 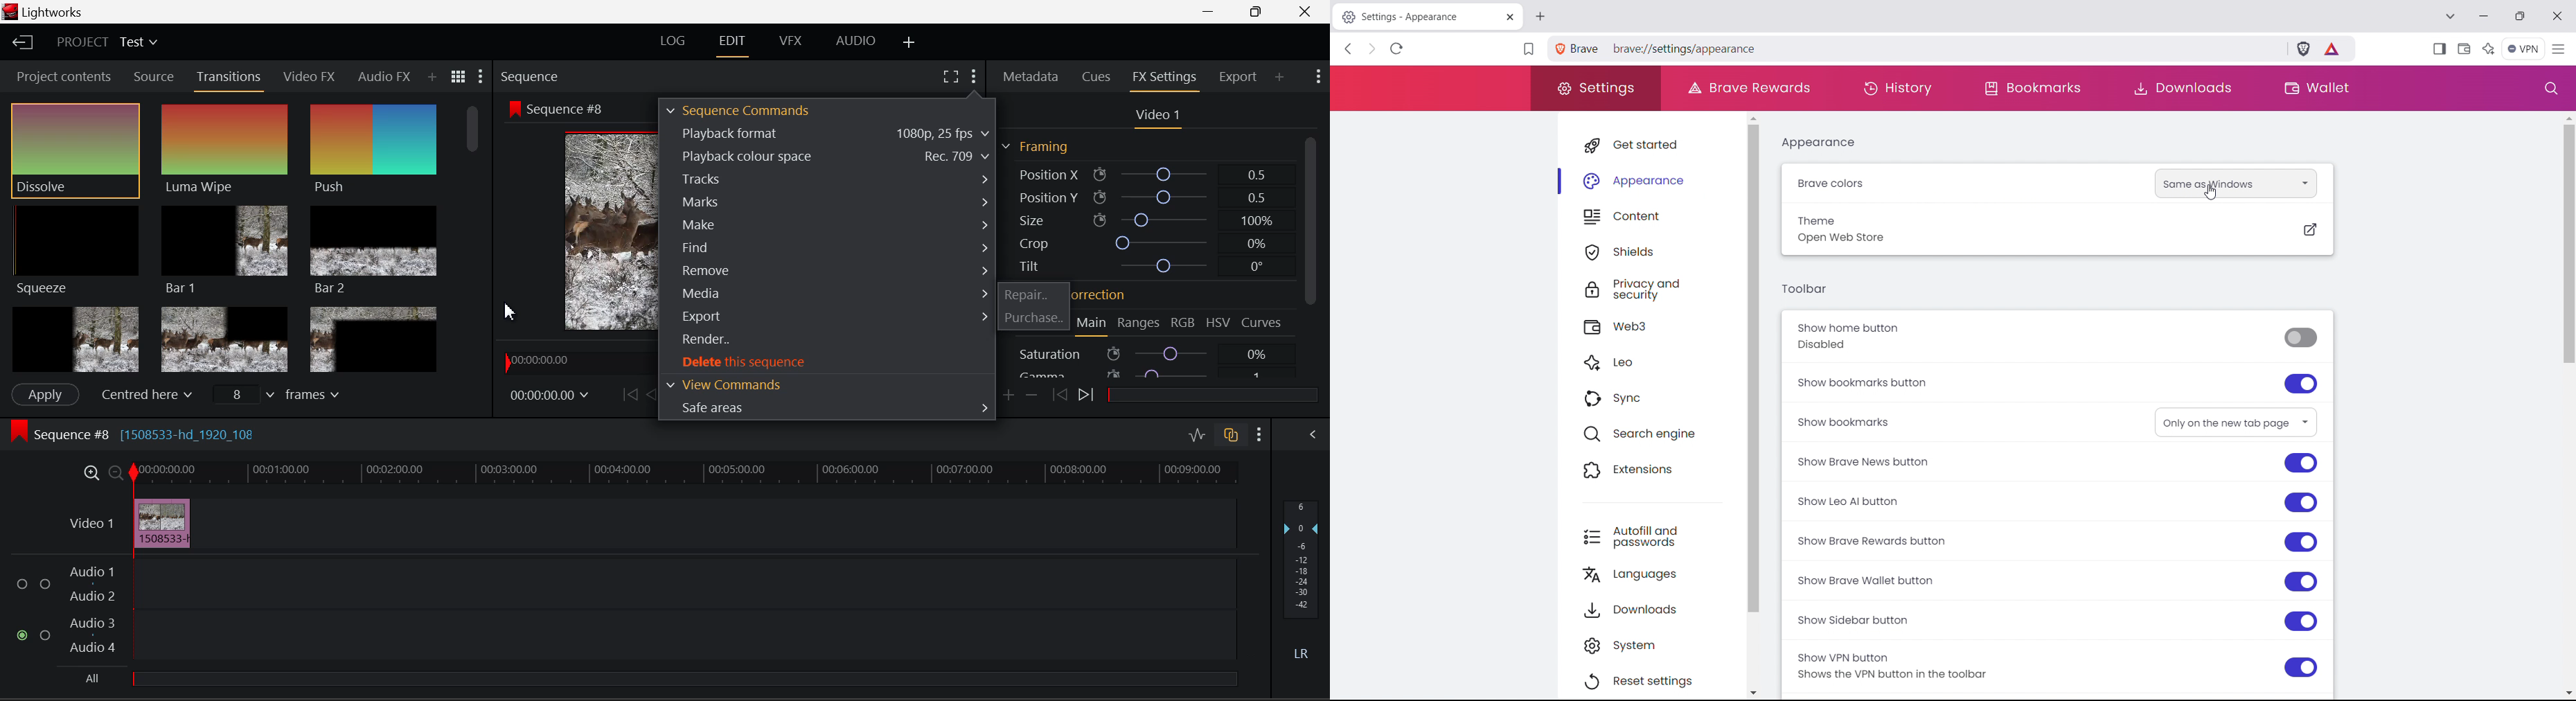 I want to click on EDIT Layout, so click(x=732, y=44).